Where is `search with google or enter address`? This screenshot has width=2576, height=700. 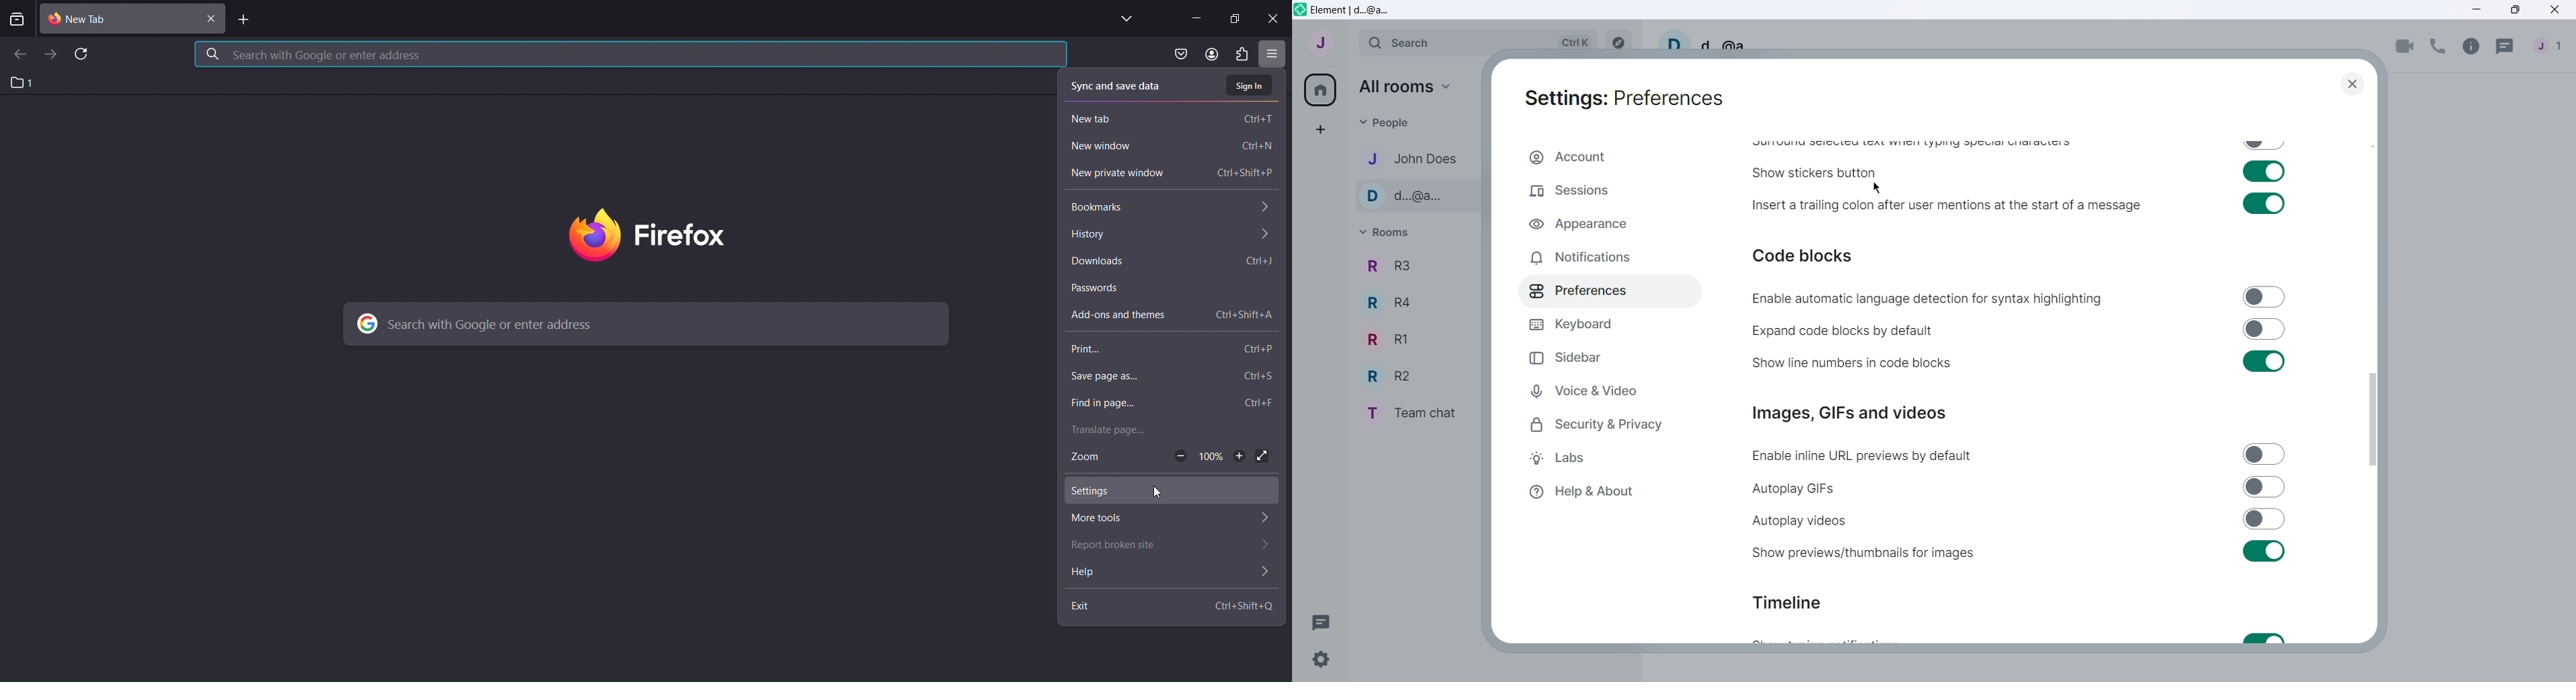 search with google or enter address is located at coordinates (625, 54).